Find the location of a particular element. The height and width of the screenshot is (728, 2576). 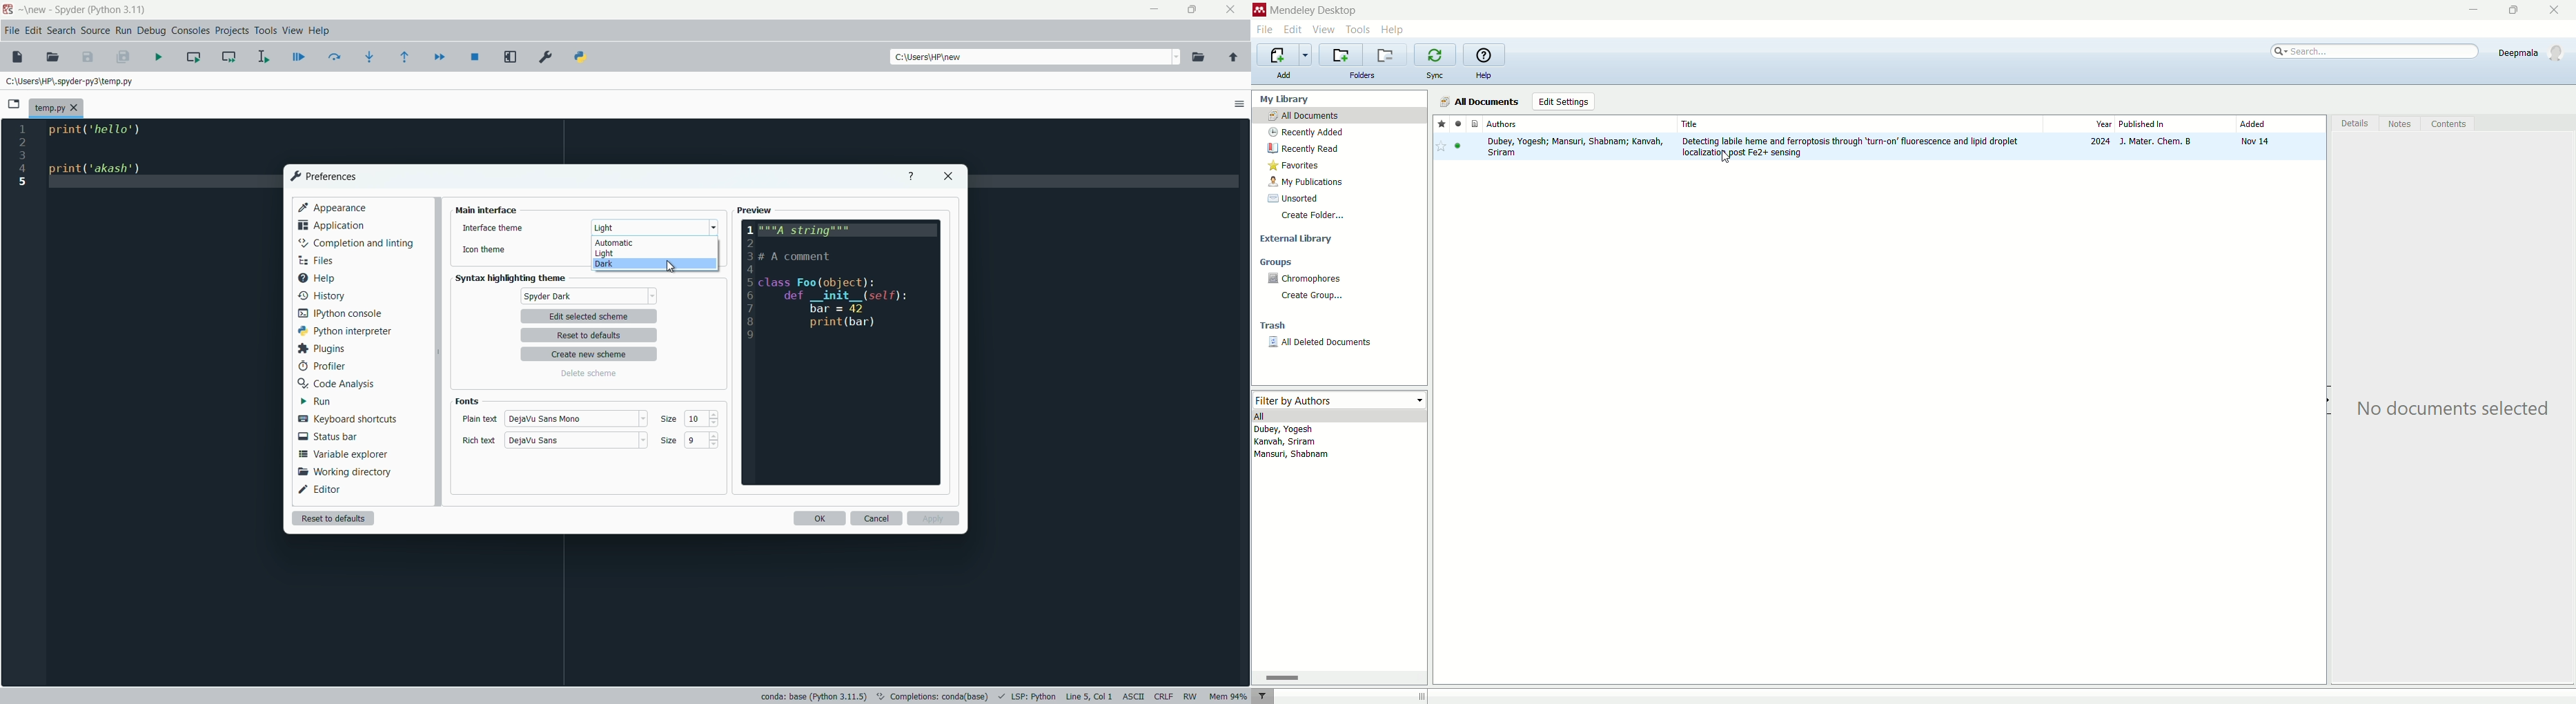

my library is located at coordinates (1286, 99).